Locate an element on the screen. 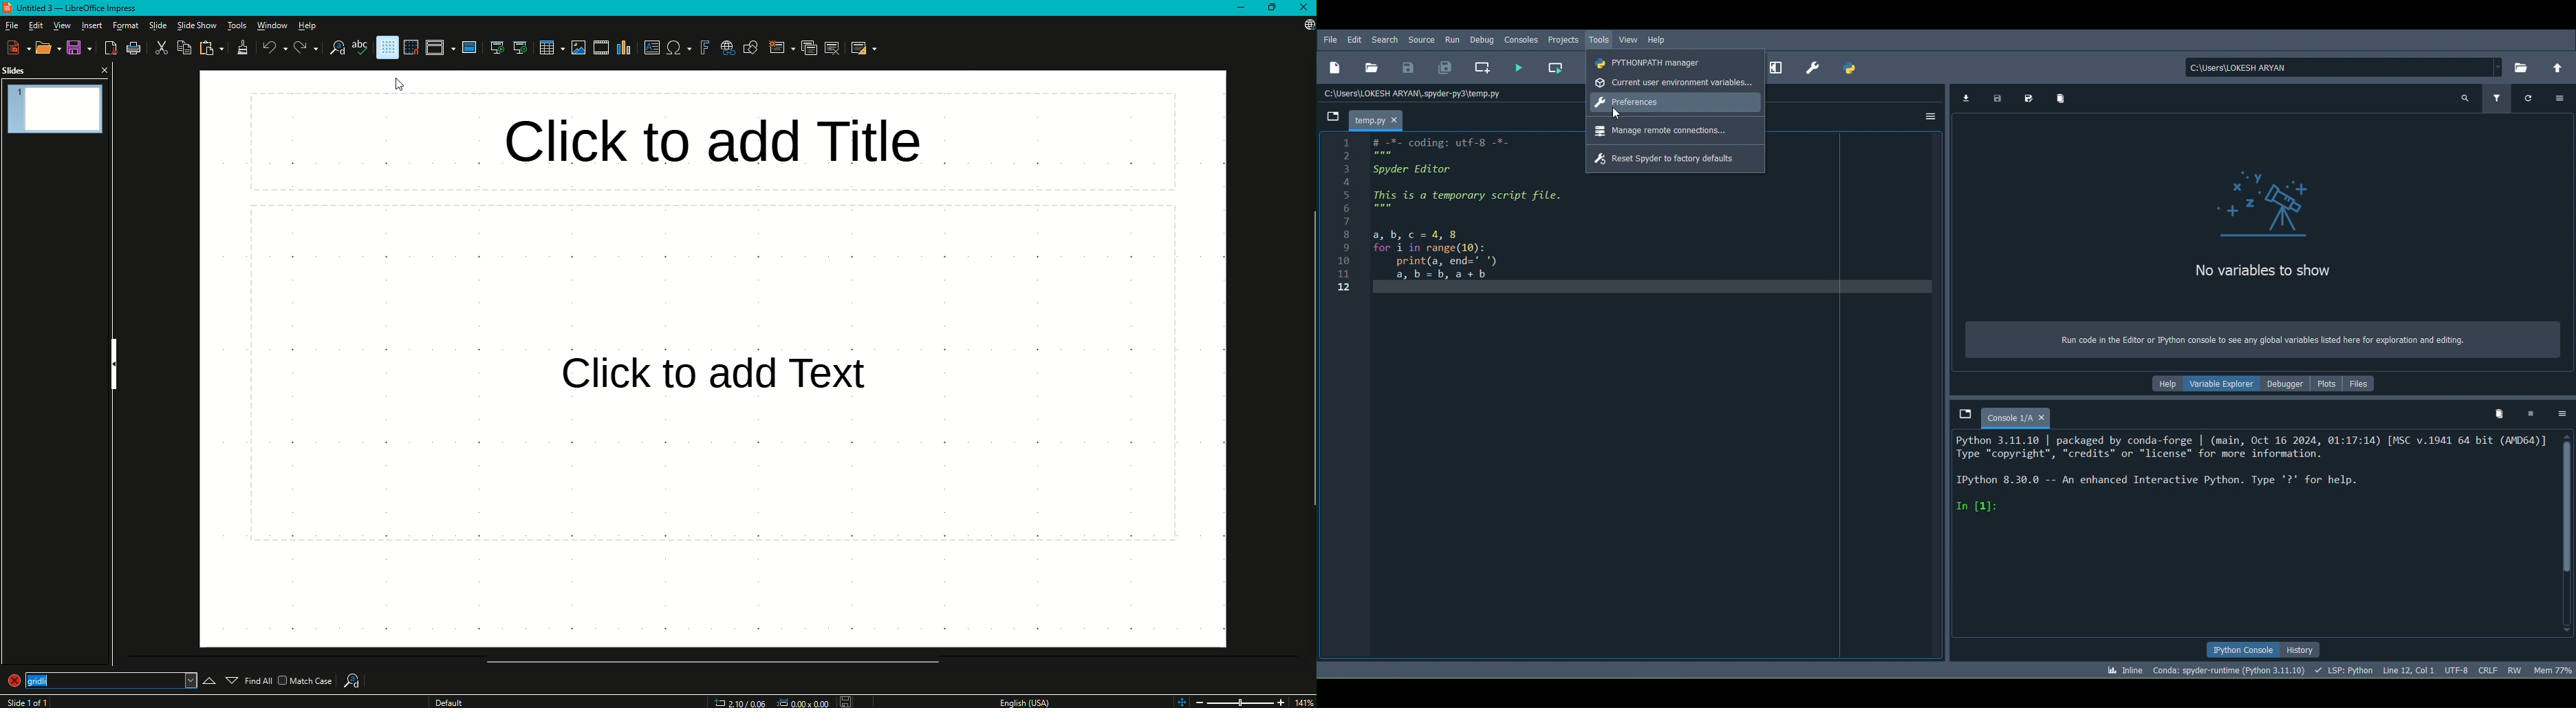 The image size is (2576, 728). Insert textbox is located at coordinates (652, 49).